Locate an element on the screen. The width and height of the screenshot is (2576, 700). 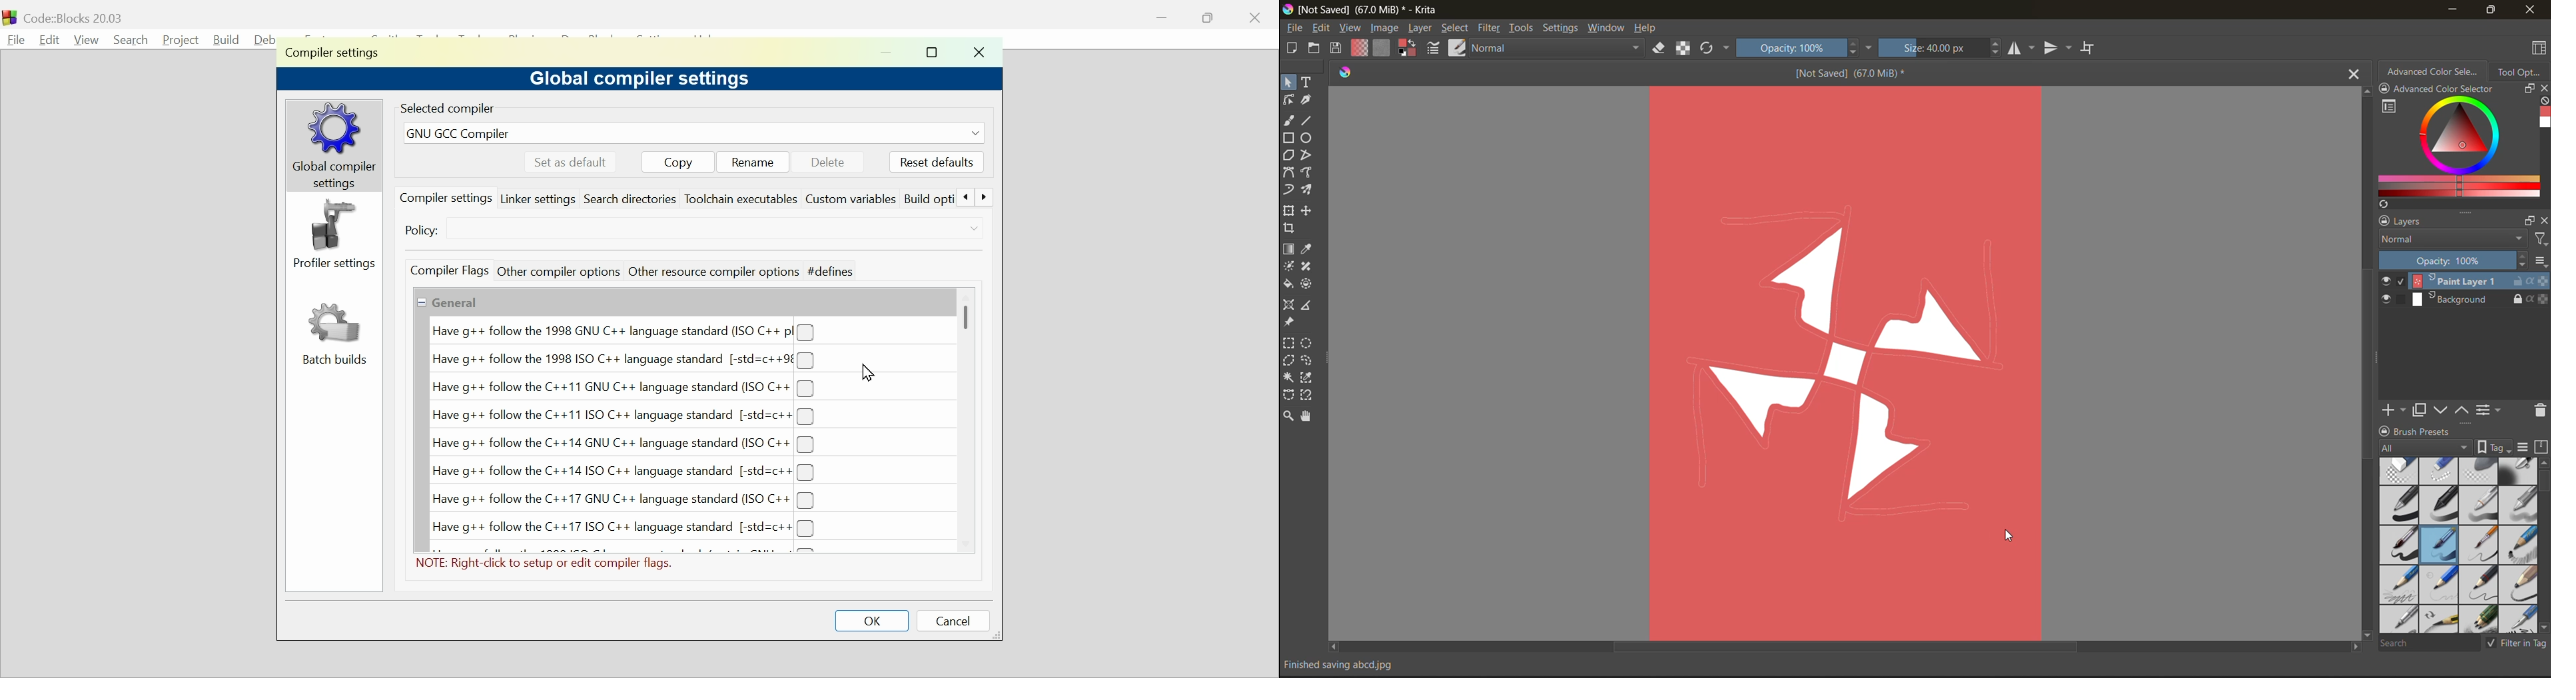
opacity is located at coordinates (1800, 48).